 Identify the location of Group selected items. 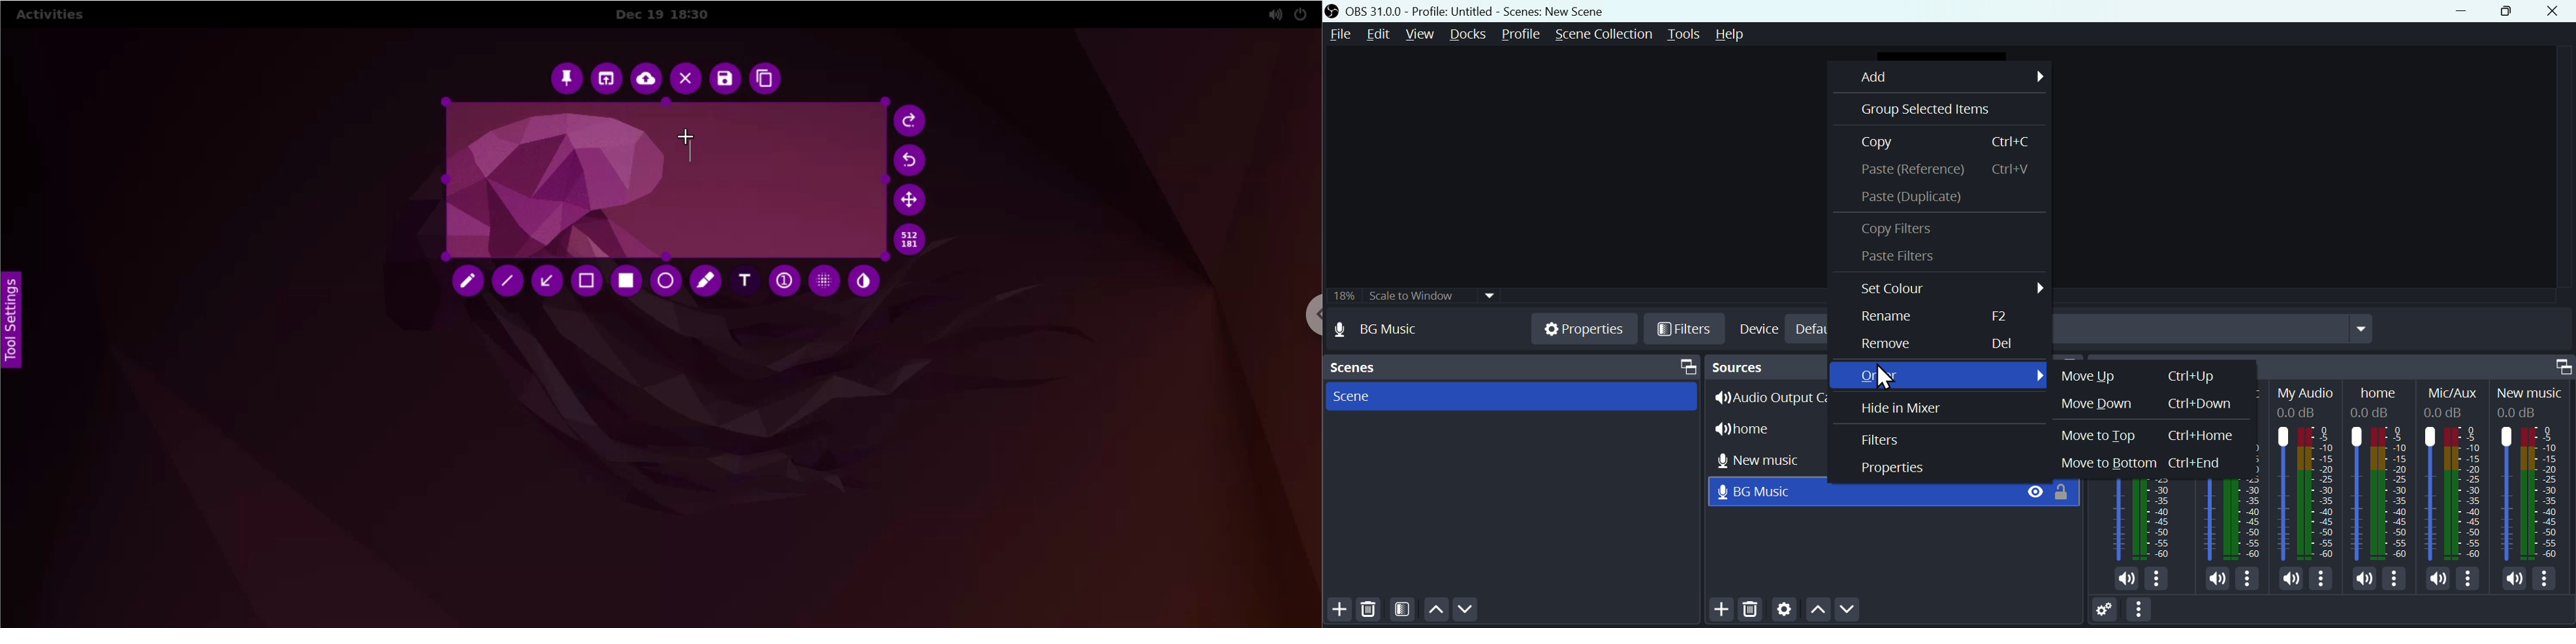
(1919, 109).